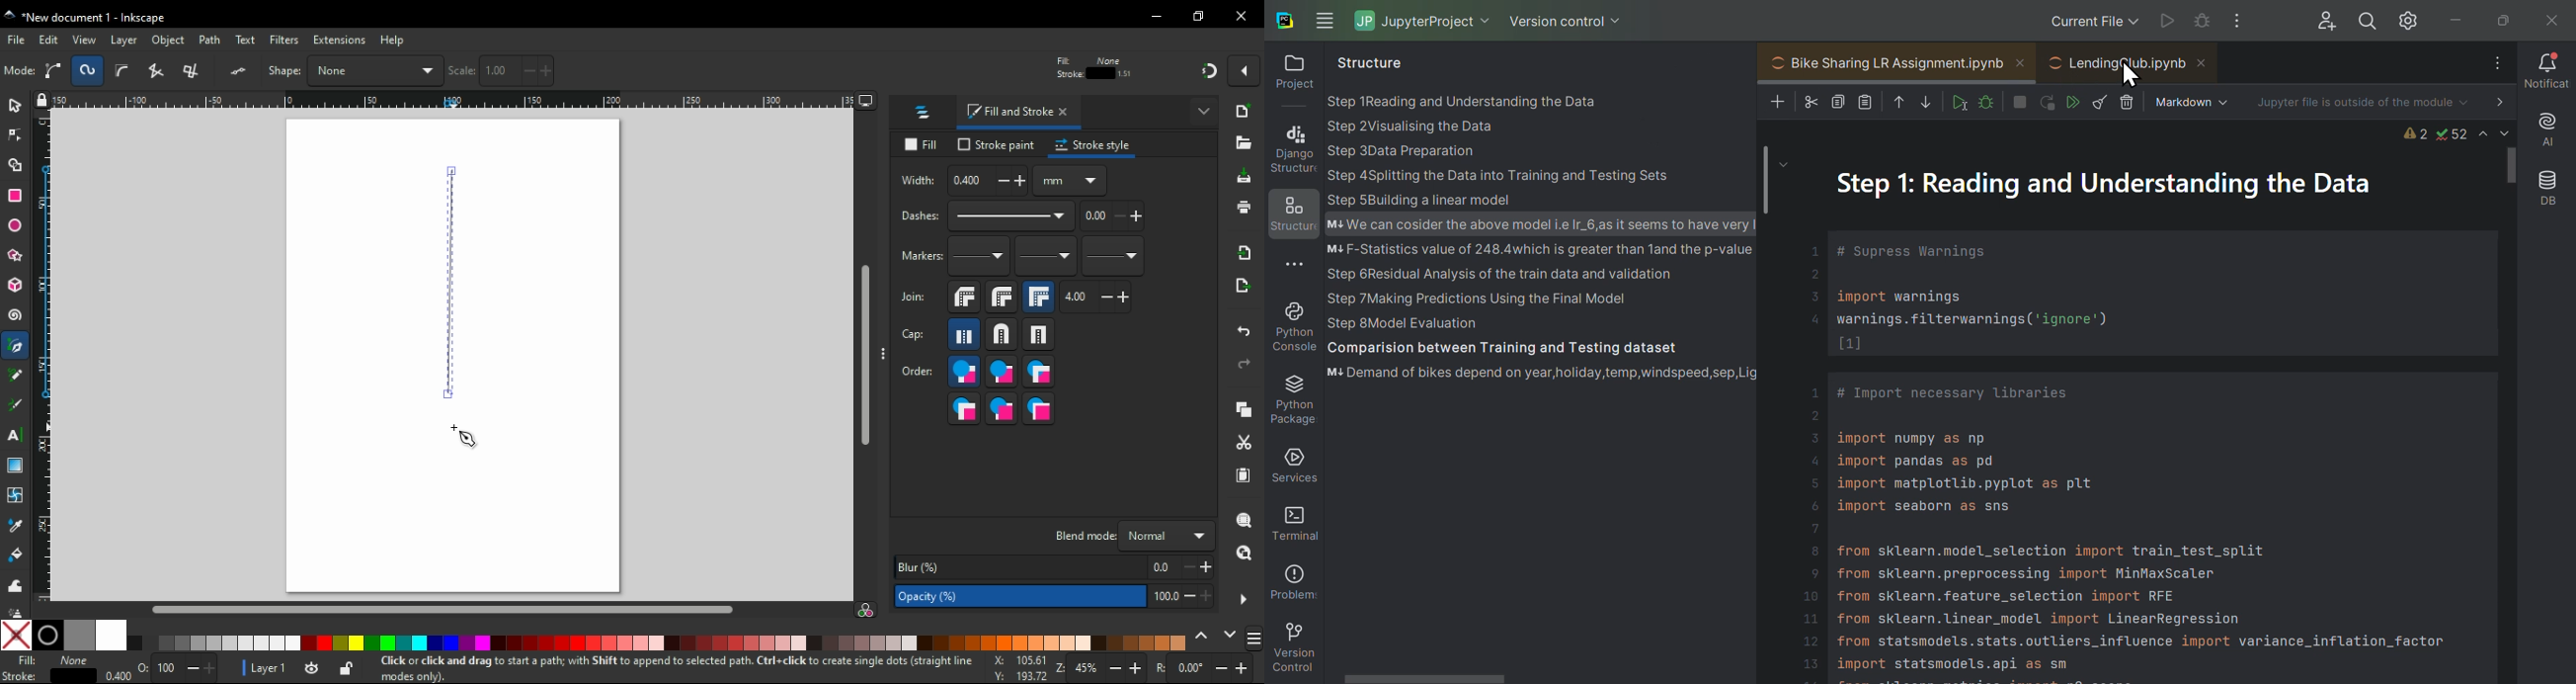  I want to click on fill,markers,strokes, so click(1038, 372).